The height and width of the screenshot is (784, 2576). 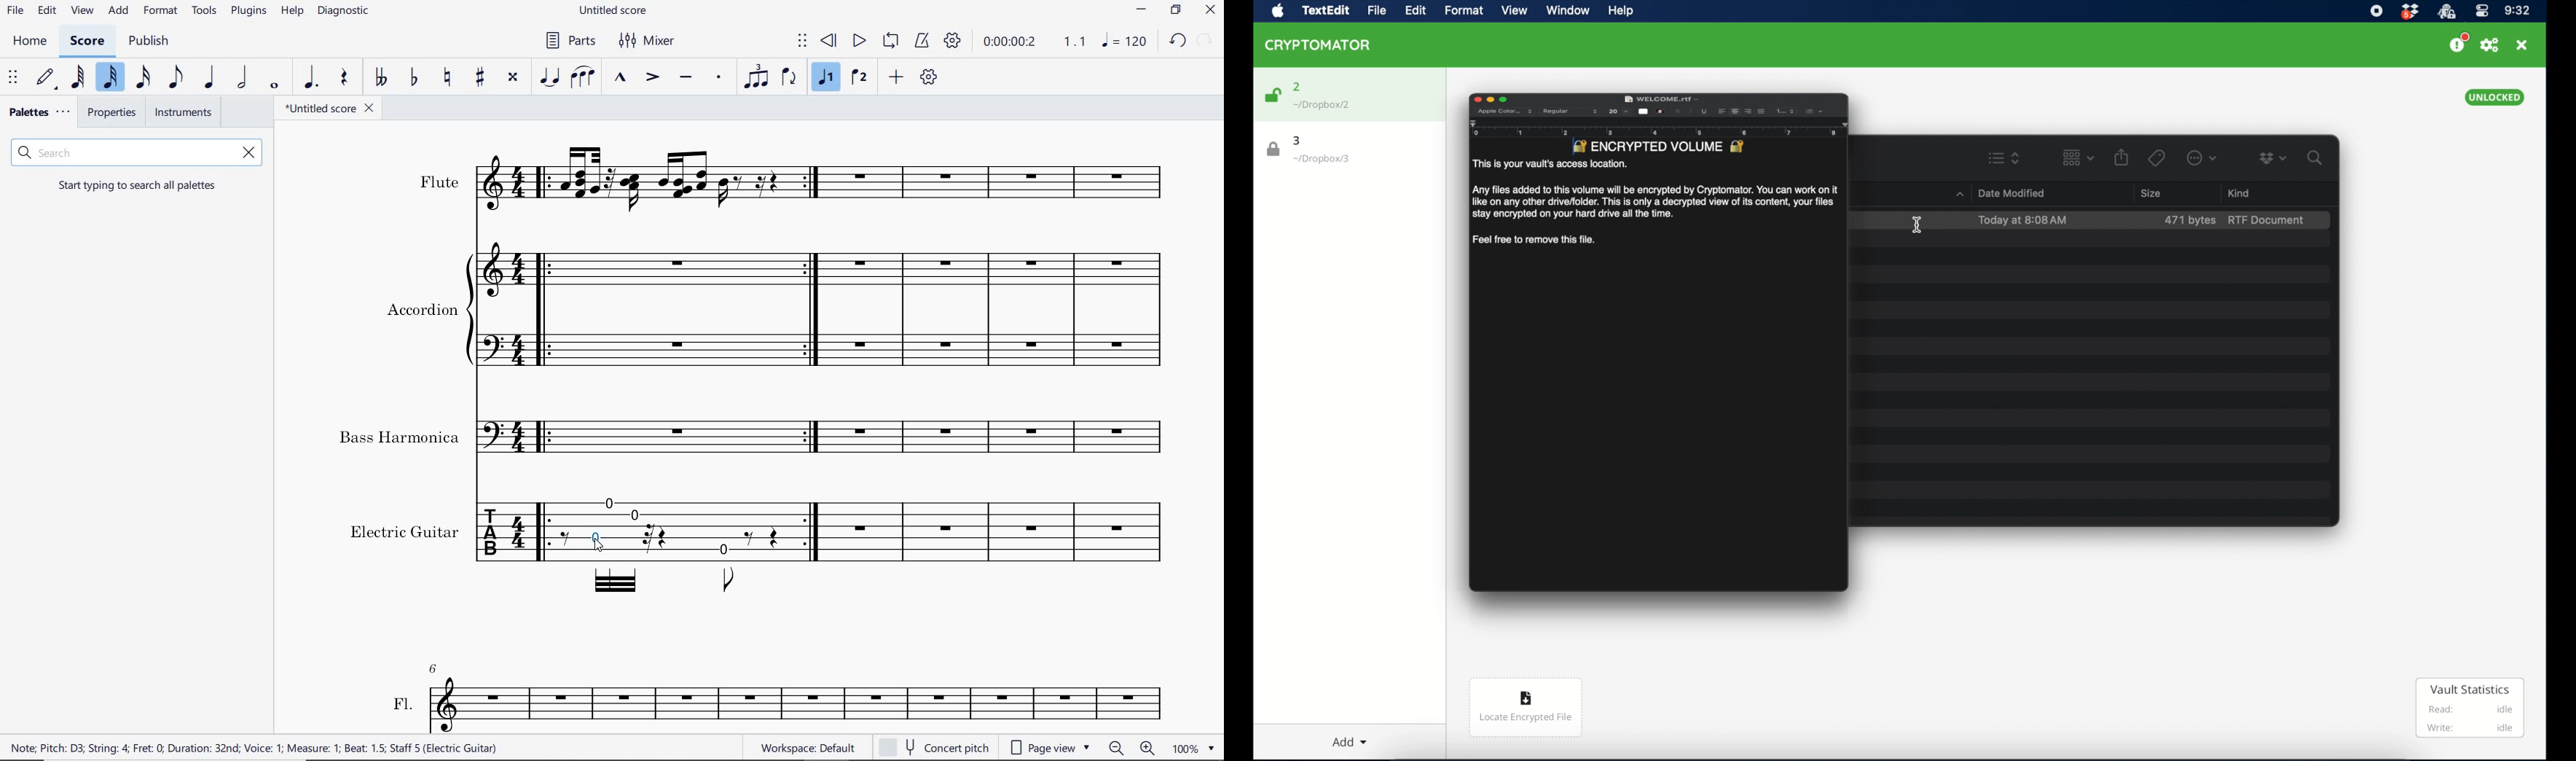 I want to click on play, so click(x=857, y=42).